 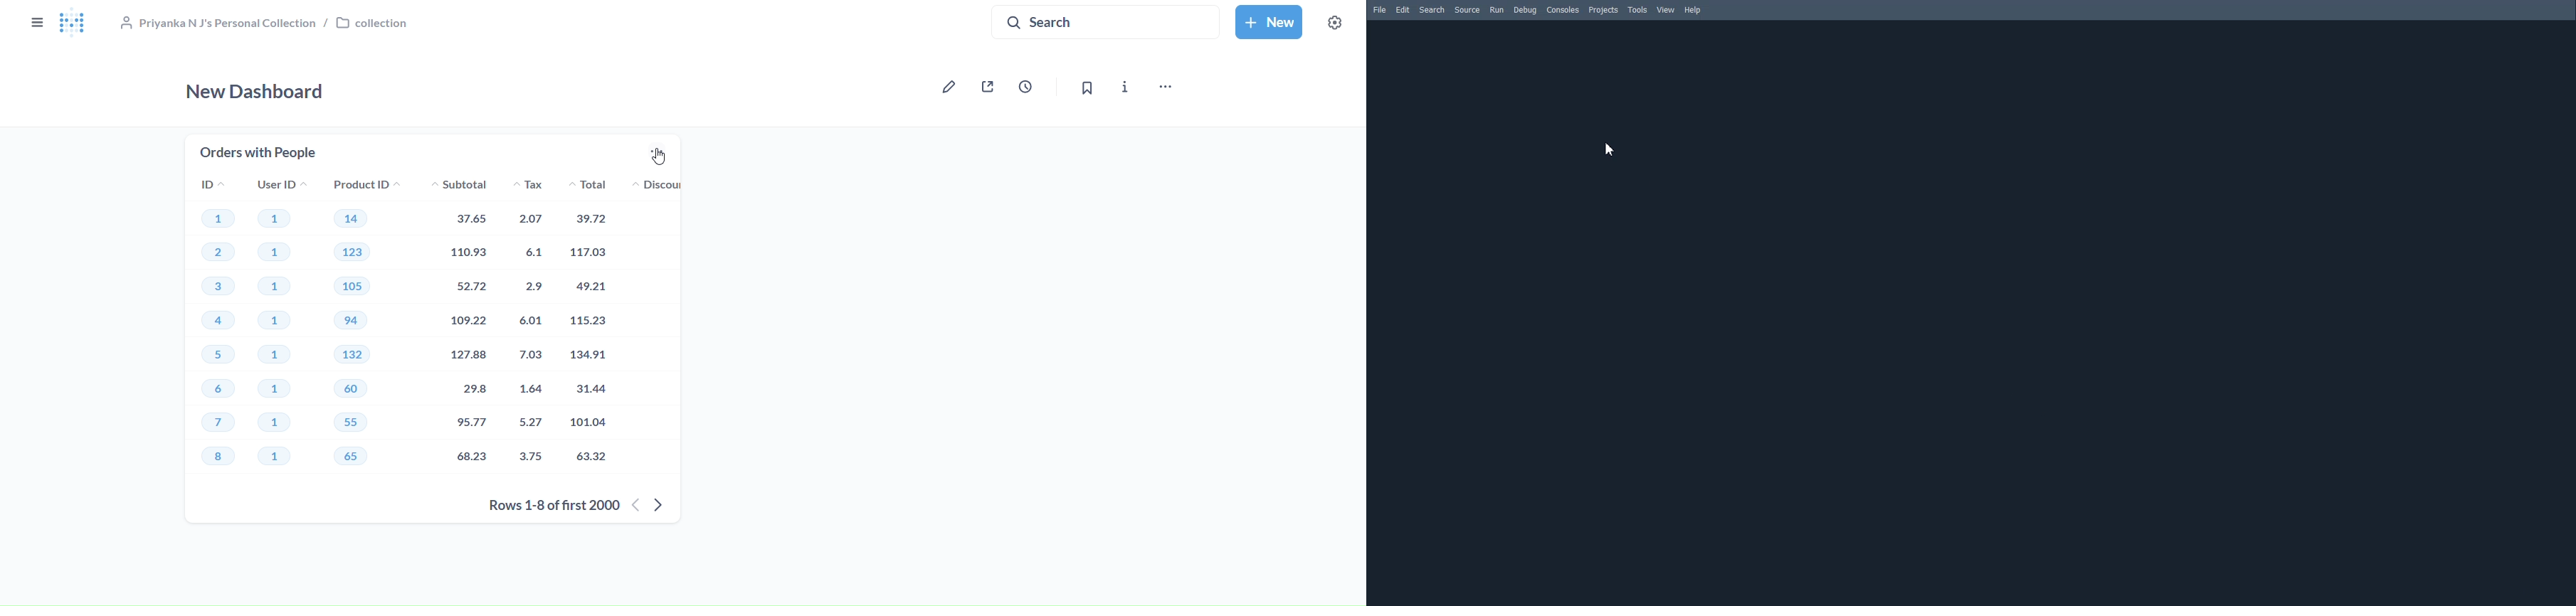 What do you see at coordinates (1638, 9) in the screenshot?
I see `Tools` at bounding box center [1638, 9].